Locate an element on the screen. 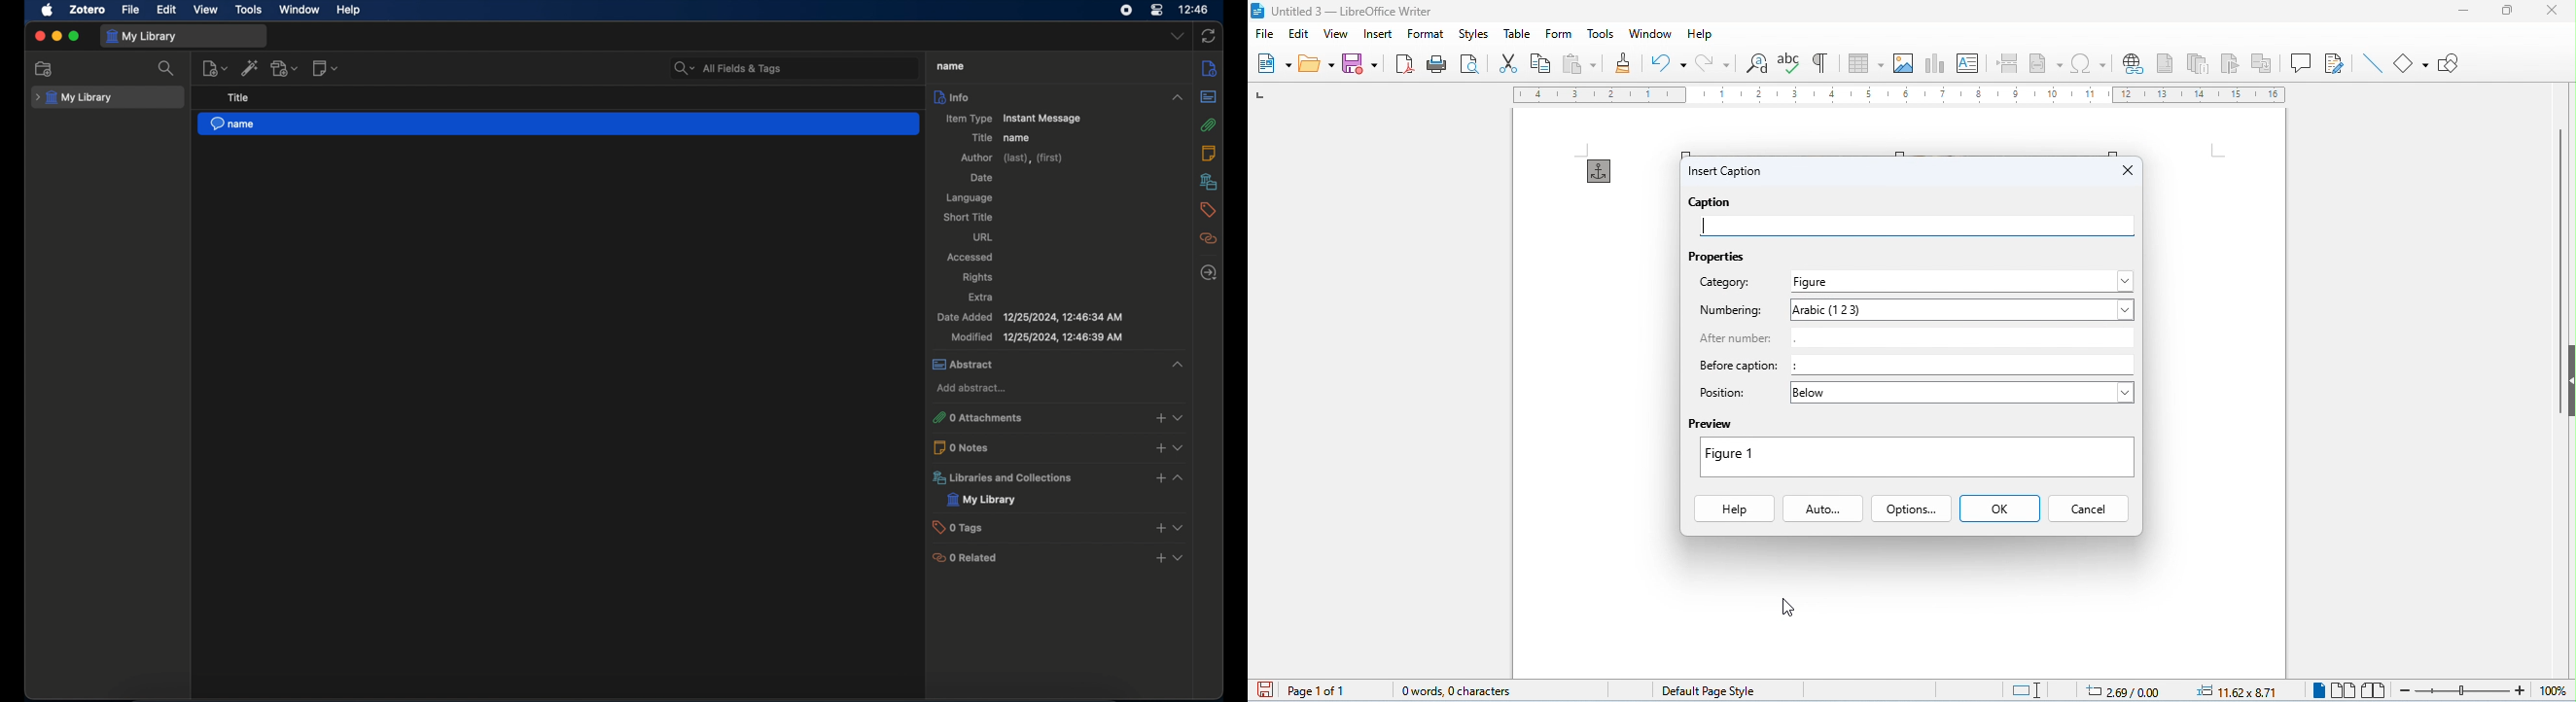 Image resolution: width=2576 pixels, height=728 pixels. figure1 is located at coordinates (1735, 455).